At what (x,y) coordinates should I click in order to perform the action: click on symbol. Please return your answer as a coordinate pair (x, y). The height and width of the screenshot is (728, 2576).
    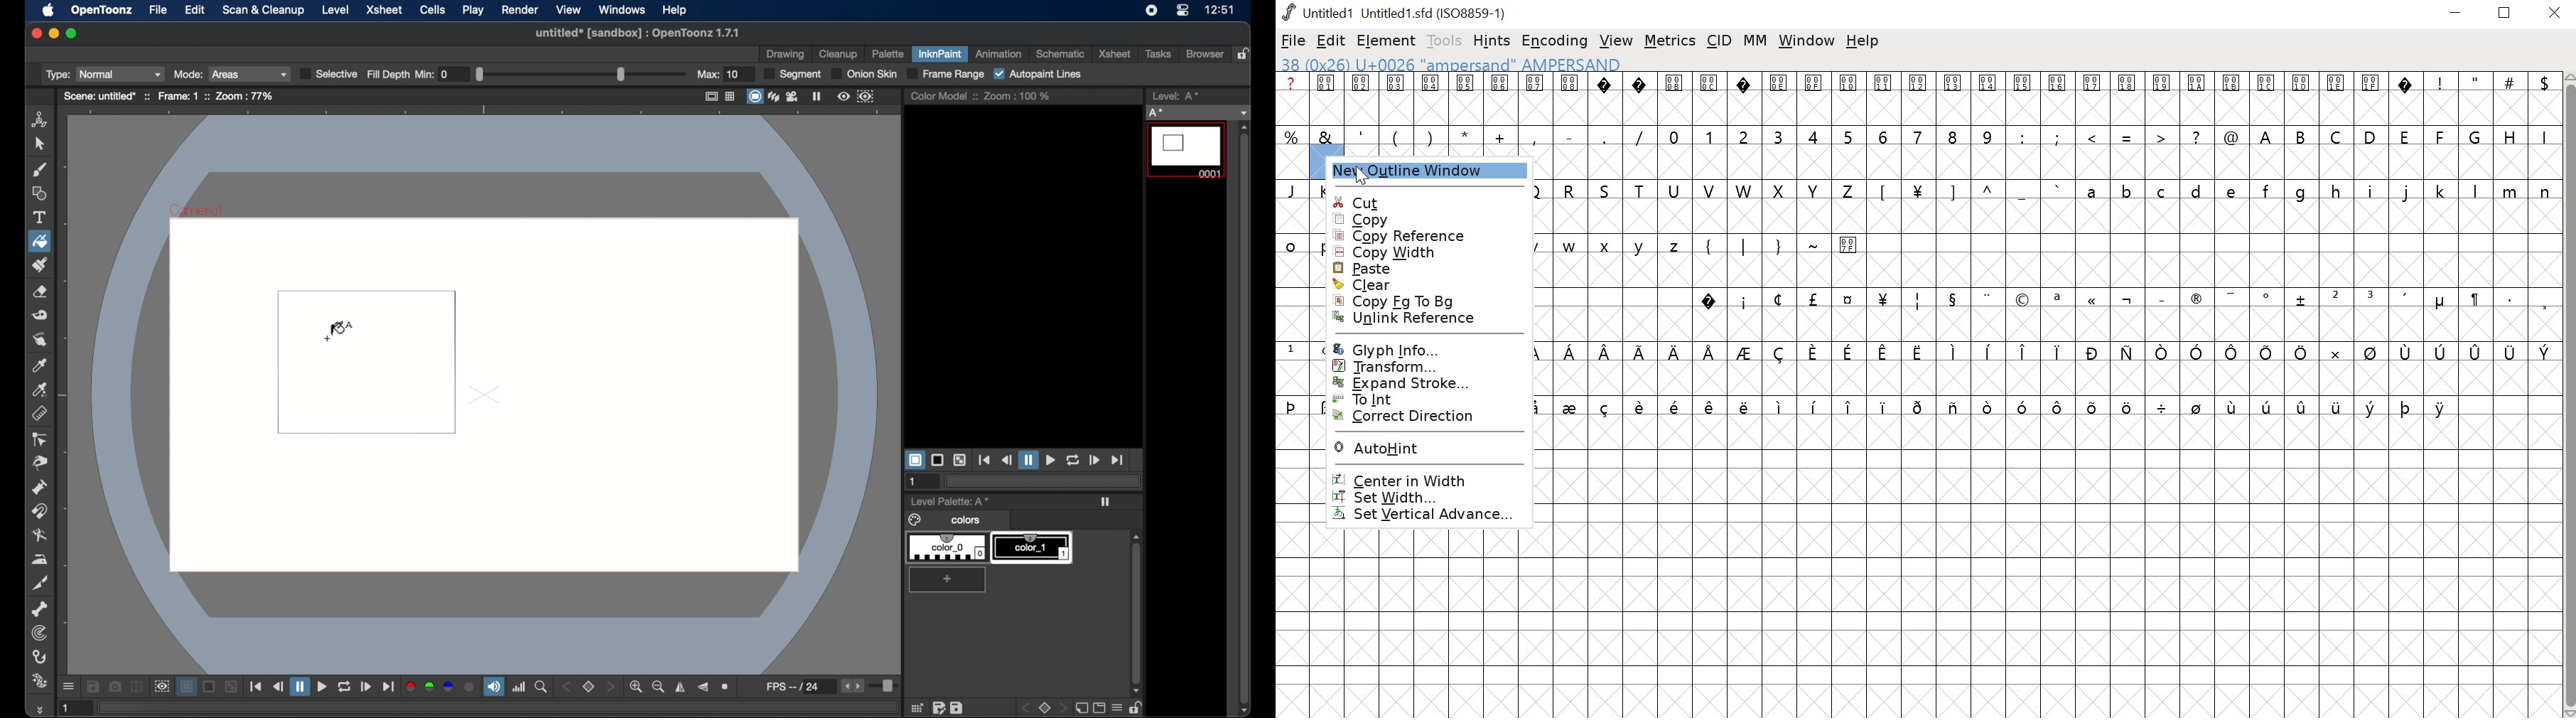
    Looking at the image, I should click on (2022, 301).